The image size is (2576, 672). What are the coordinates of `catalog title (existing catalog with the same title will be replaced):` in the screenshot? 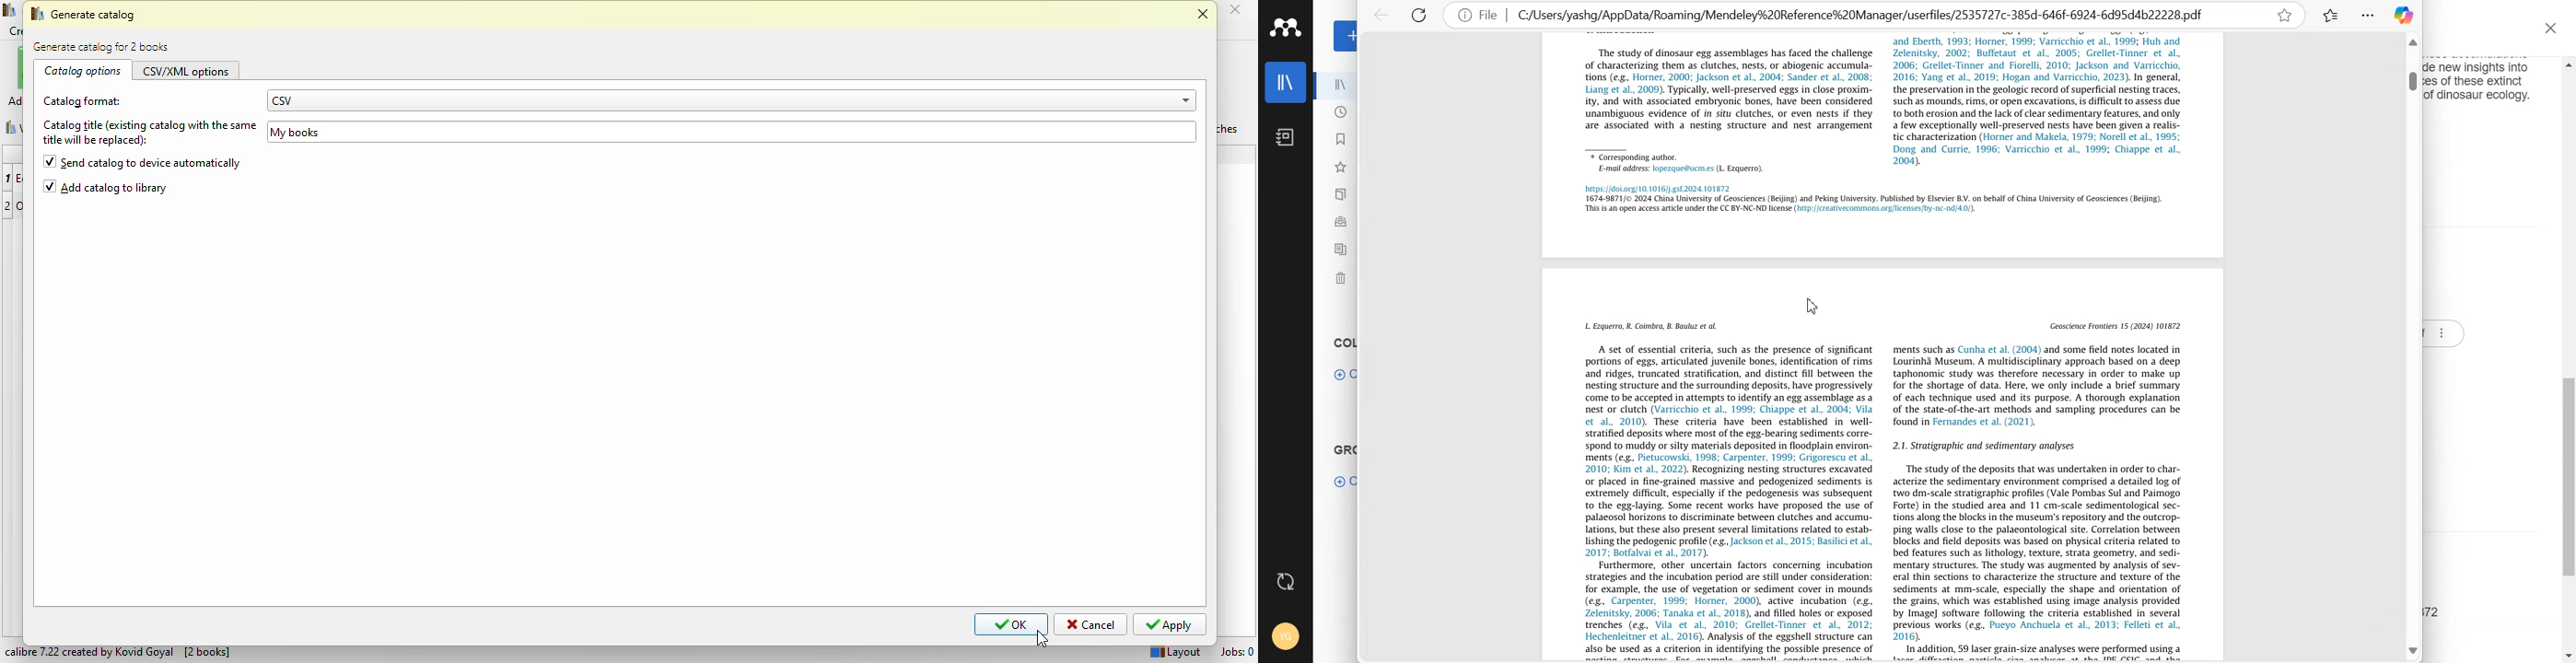 It's located at (151, 132).